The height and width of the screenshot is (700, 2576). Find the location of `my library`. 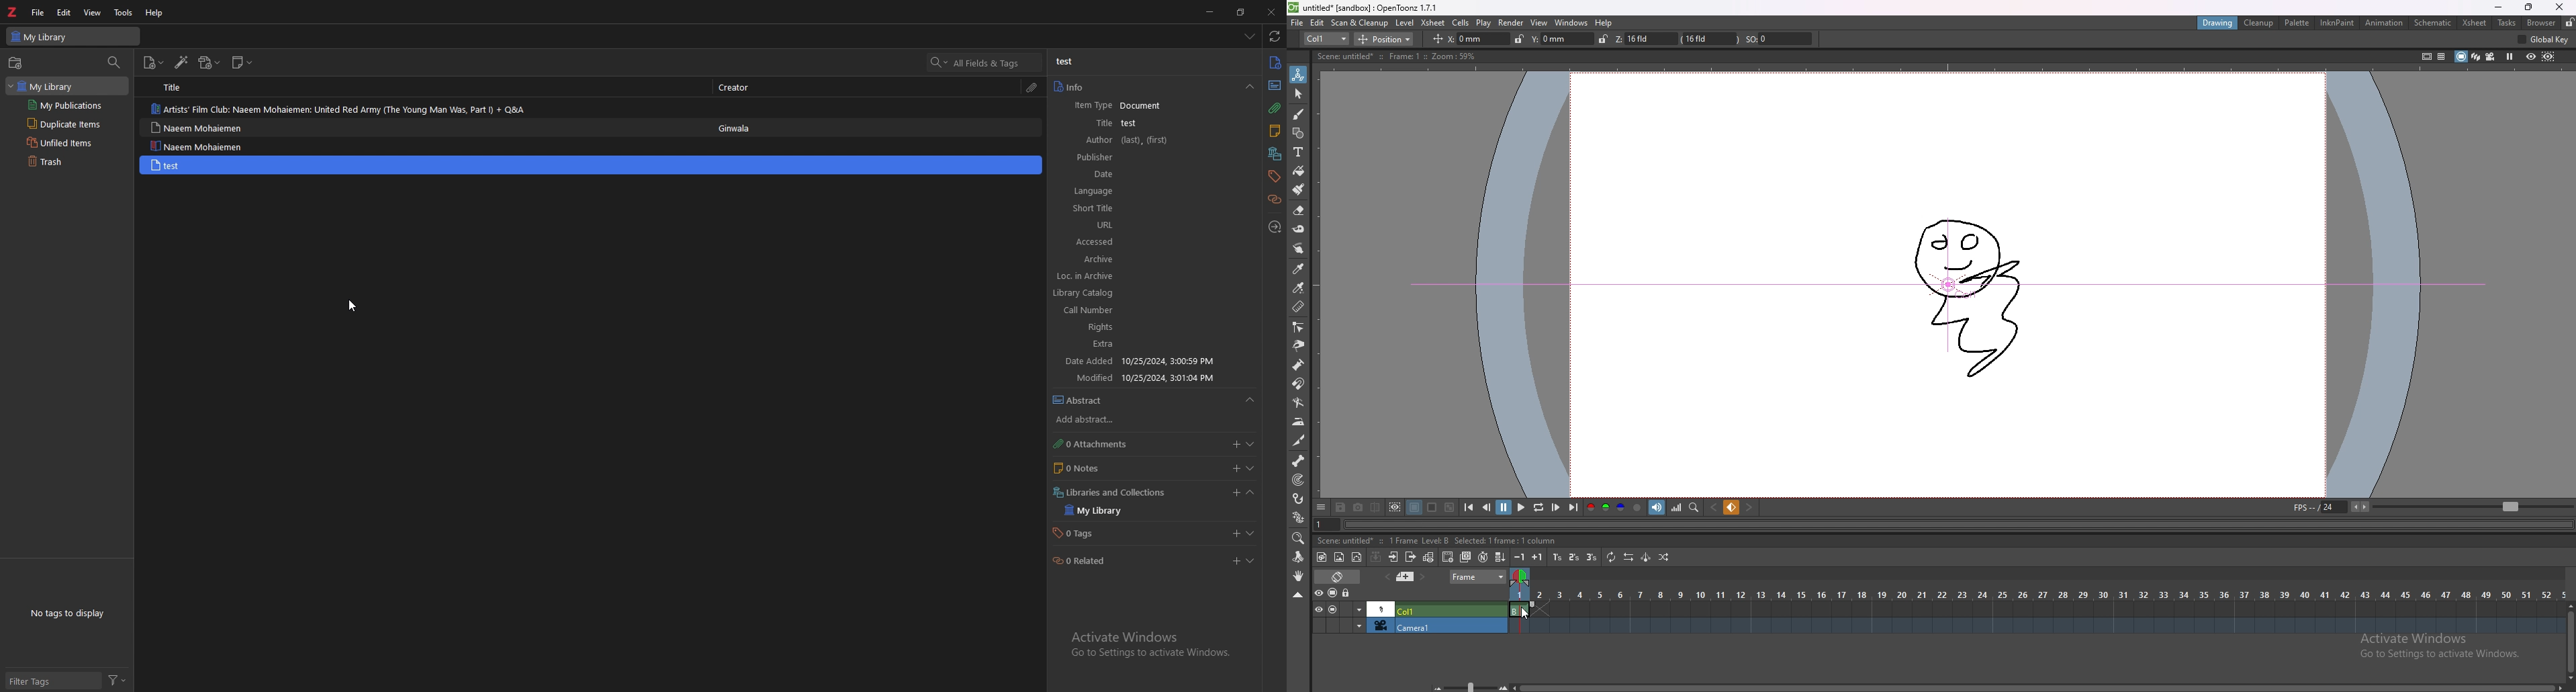

my library is located at coordinates (73, 36).